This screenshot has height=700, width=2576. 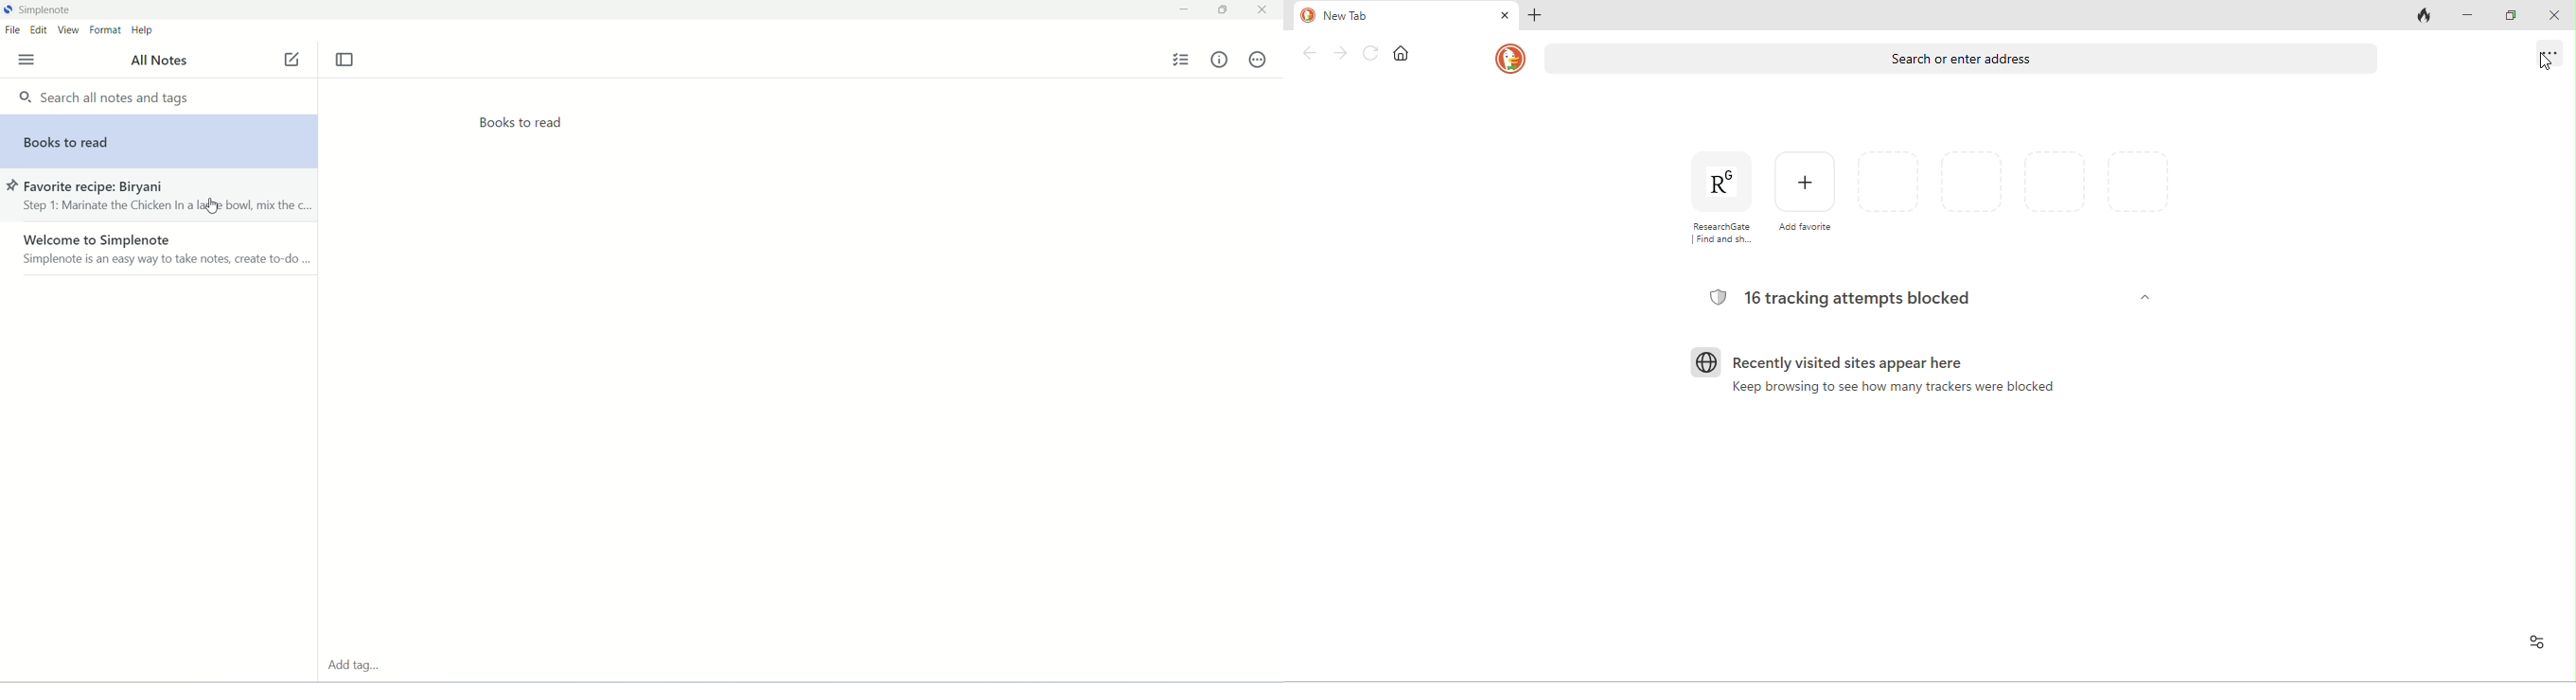 I want to click on books to read, so click(x=160, y=142).